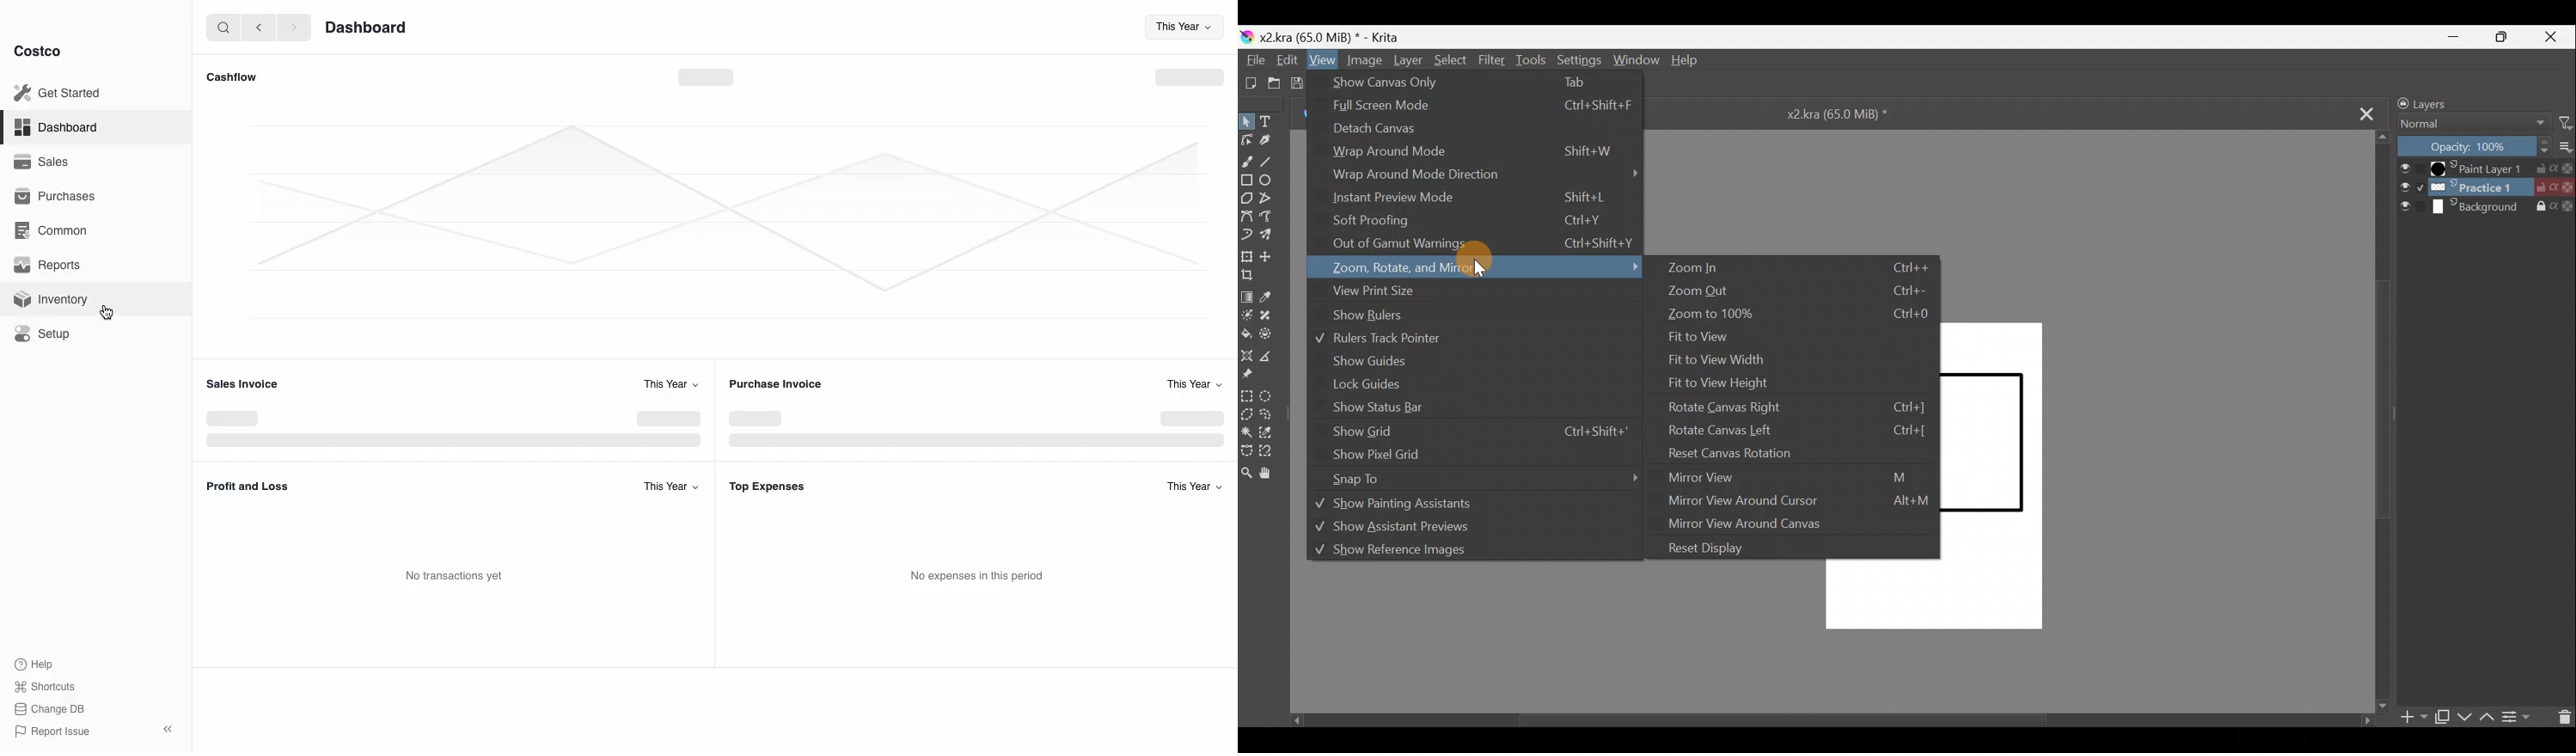  Describe the element at coordinates (50, 709) in the screenshot. I see `Change DB` at that location.